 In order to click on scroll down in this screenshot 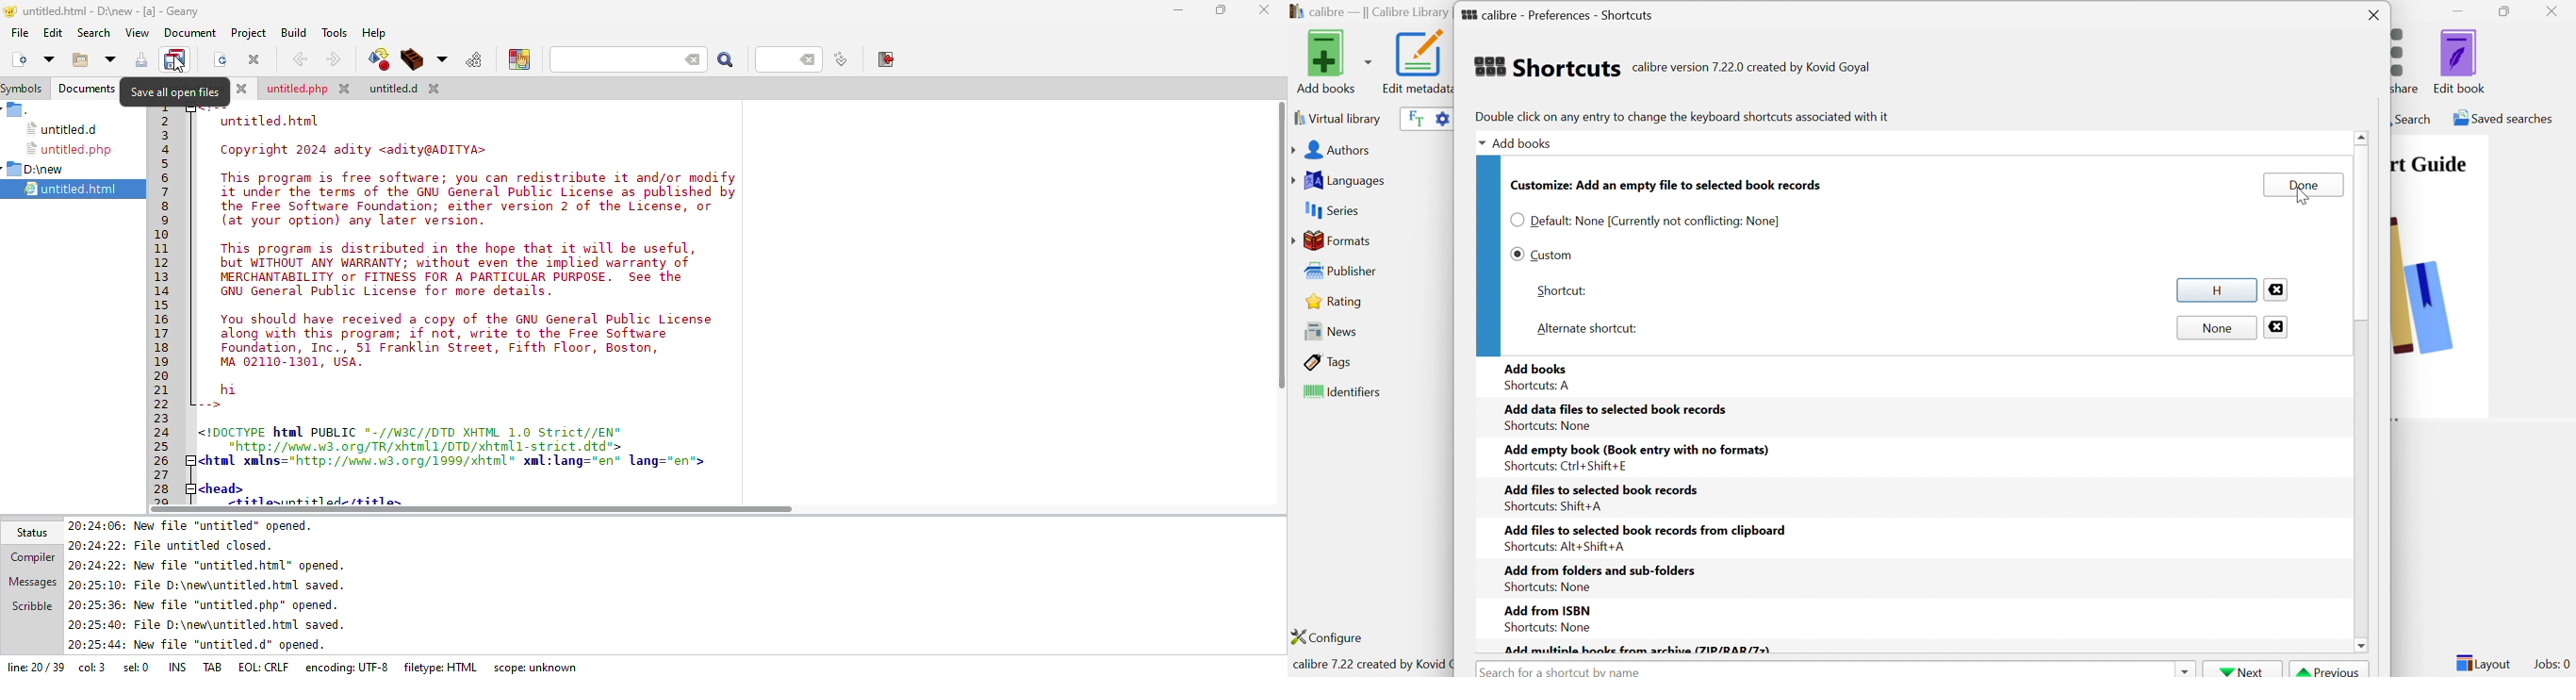, I will do `click(2361, 645)`.